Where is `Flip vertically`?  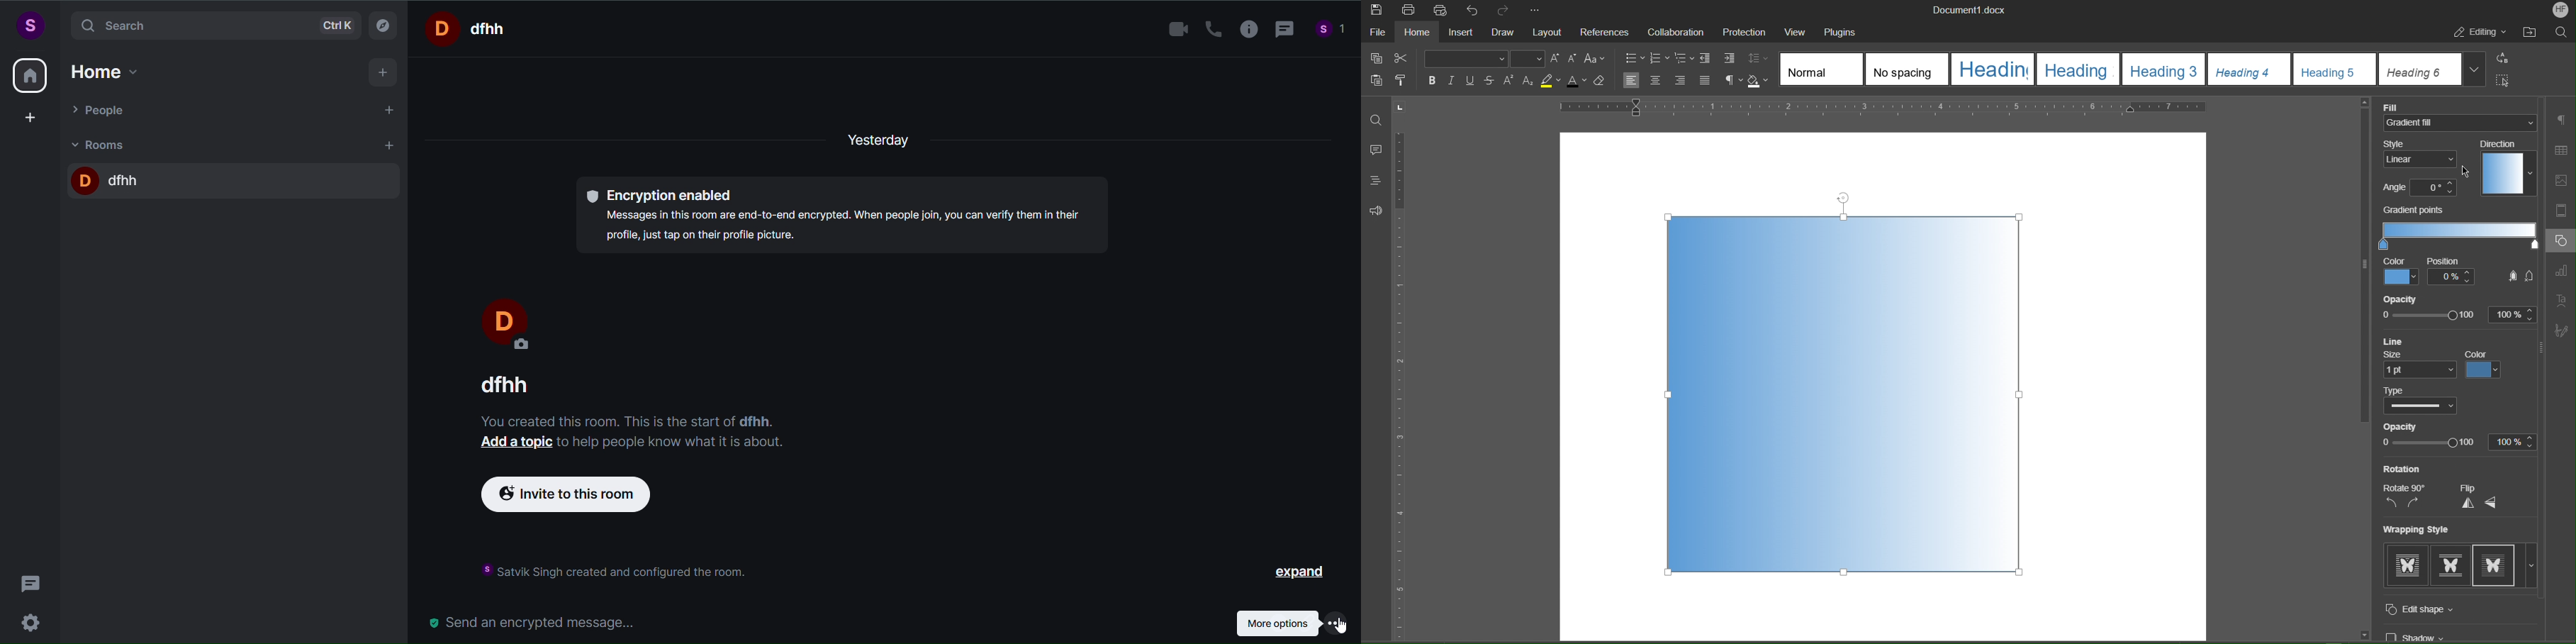
Flip vertically is located at coordinates (2464, 504).